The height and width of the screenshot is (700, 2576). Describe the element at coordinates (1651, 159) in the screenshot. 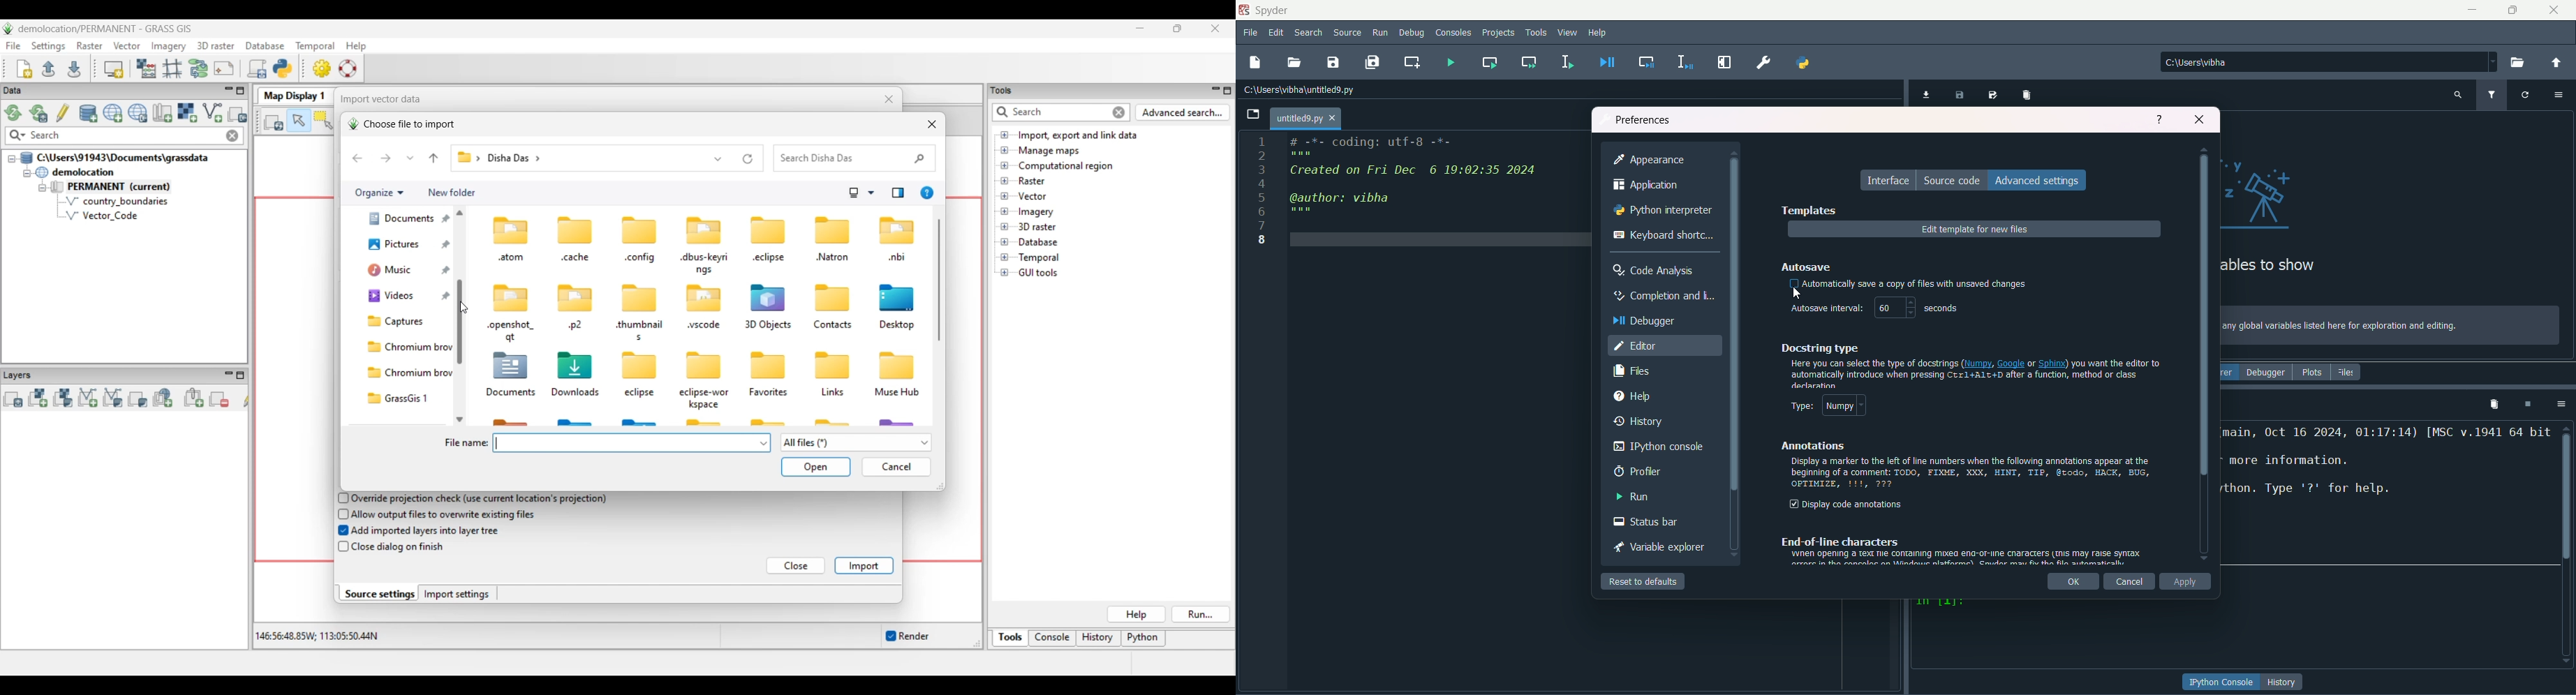

I see `appearance` at that location.